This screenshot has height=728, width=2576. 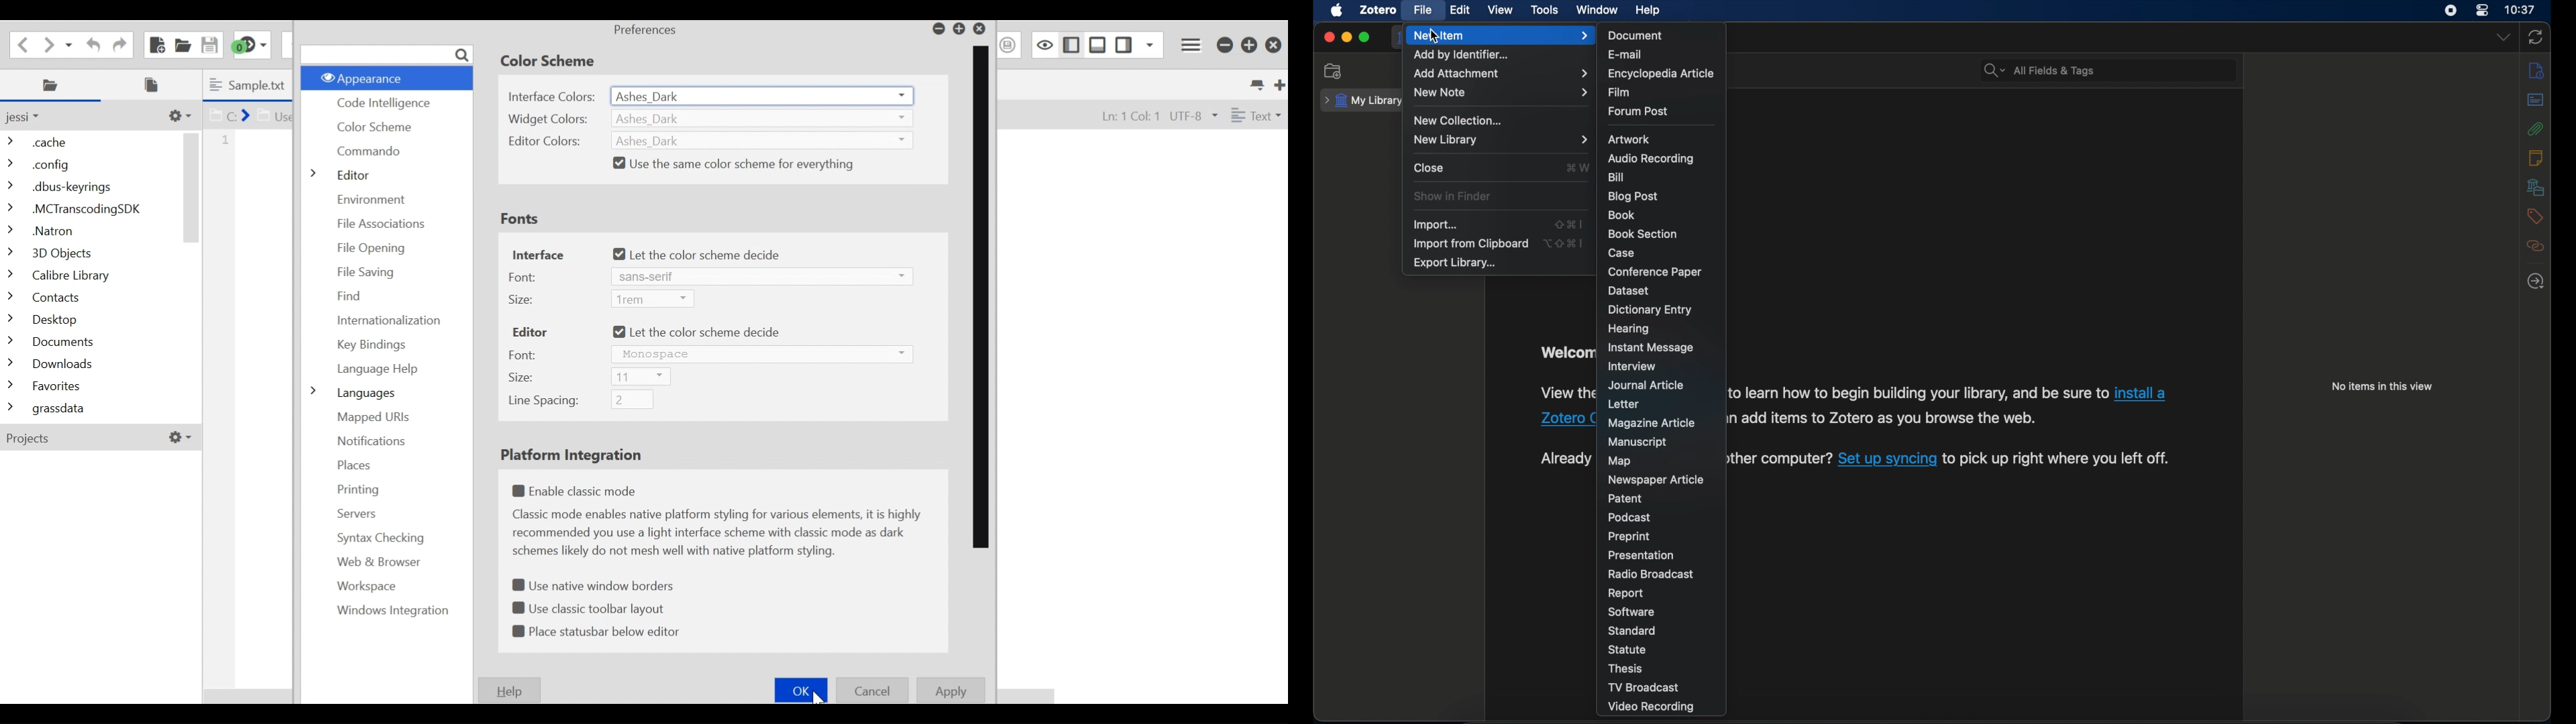 I want to click on e-mail, so click(x=1627, y=54).